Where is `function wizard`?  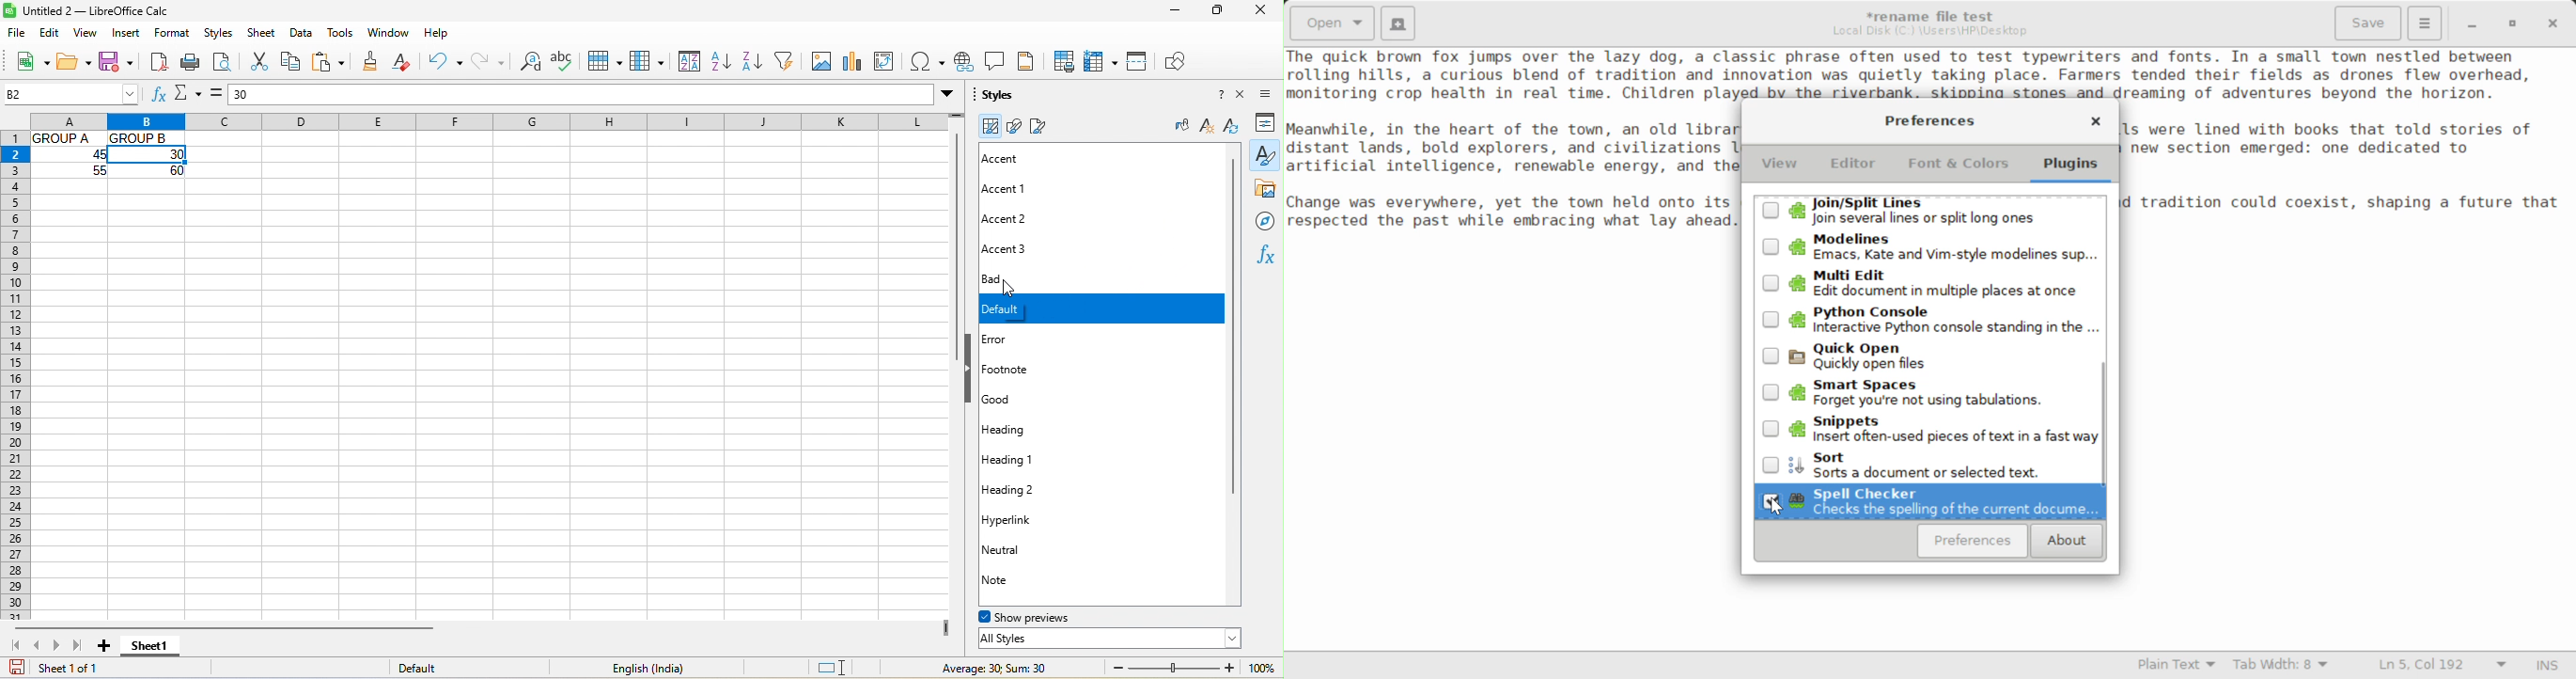
function wizard is located at coordinates (156, 97).